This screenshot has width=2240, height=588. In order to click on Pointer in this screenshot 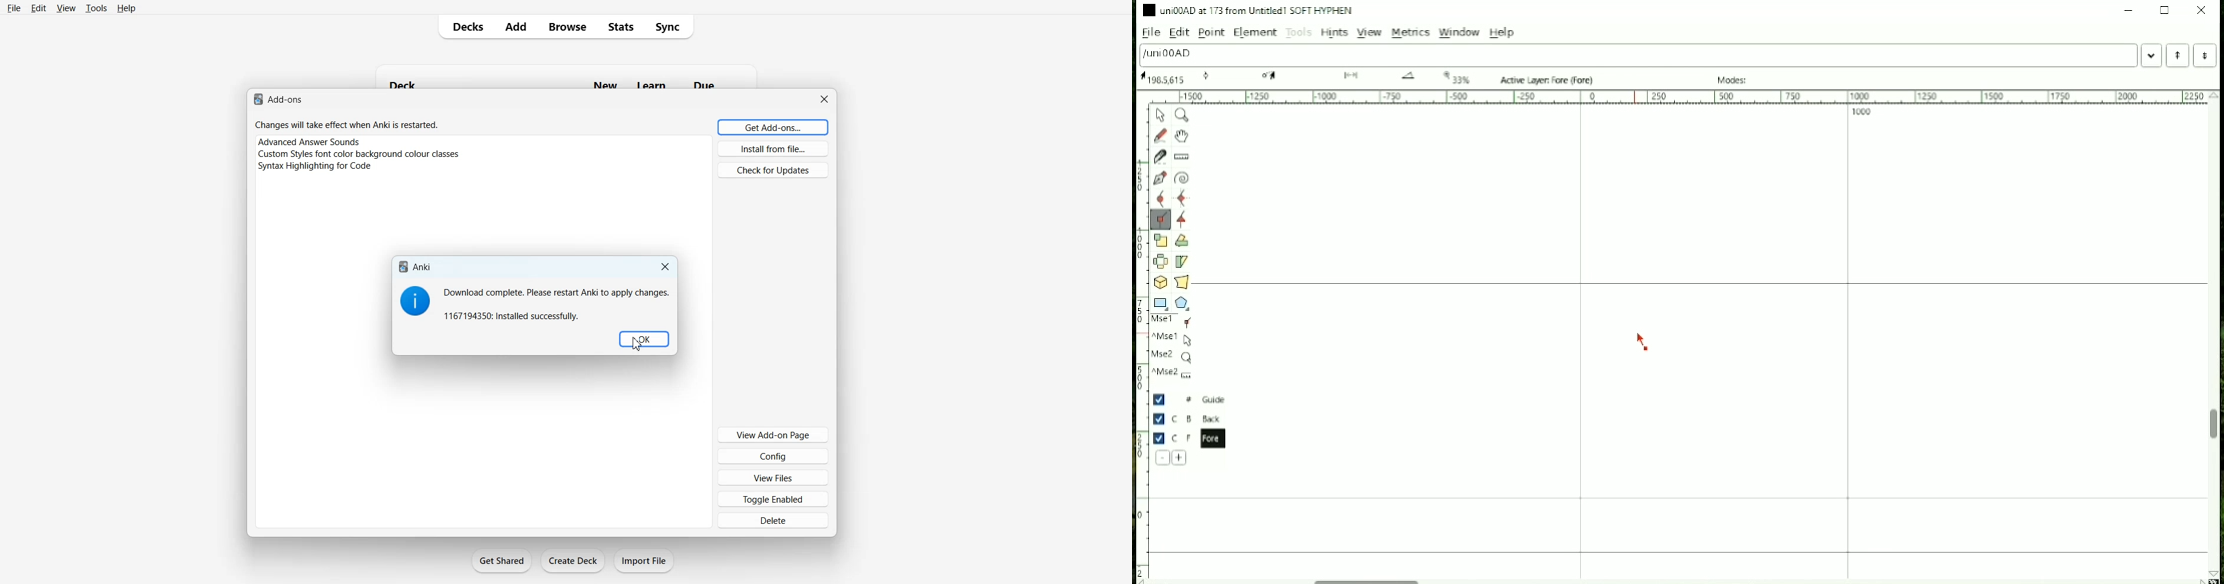, I will do `click(1162, 115)`.